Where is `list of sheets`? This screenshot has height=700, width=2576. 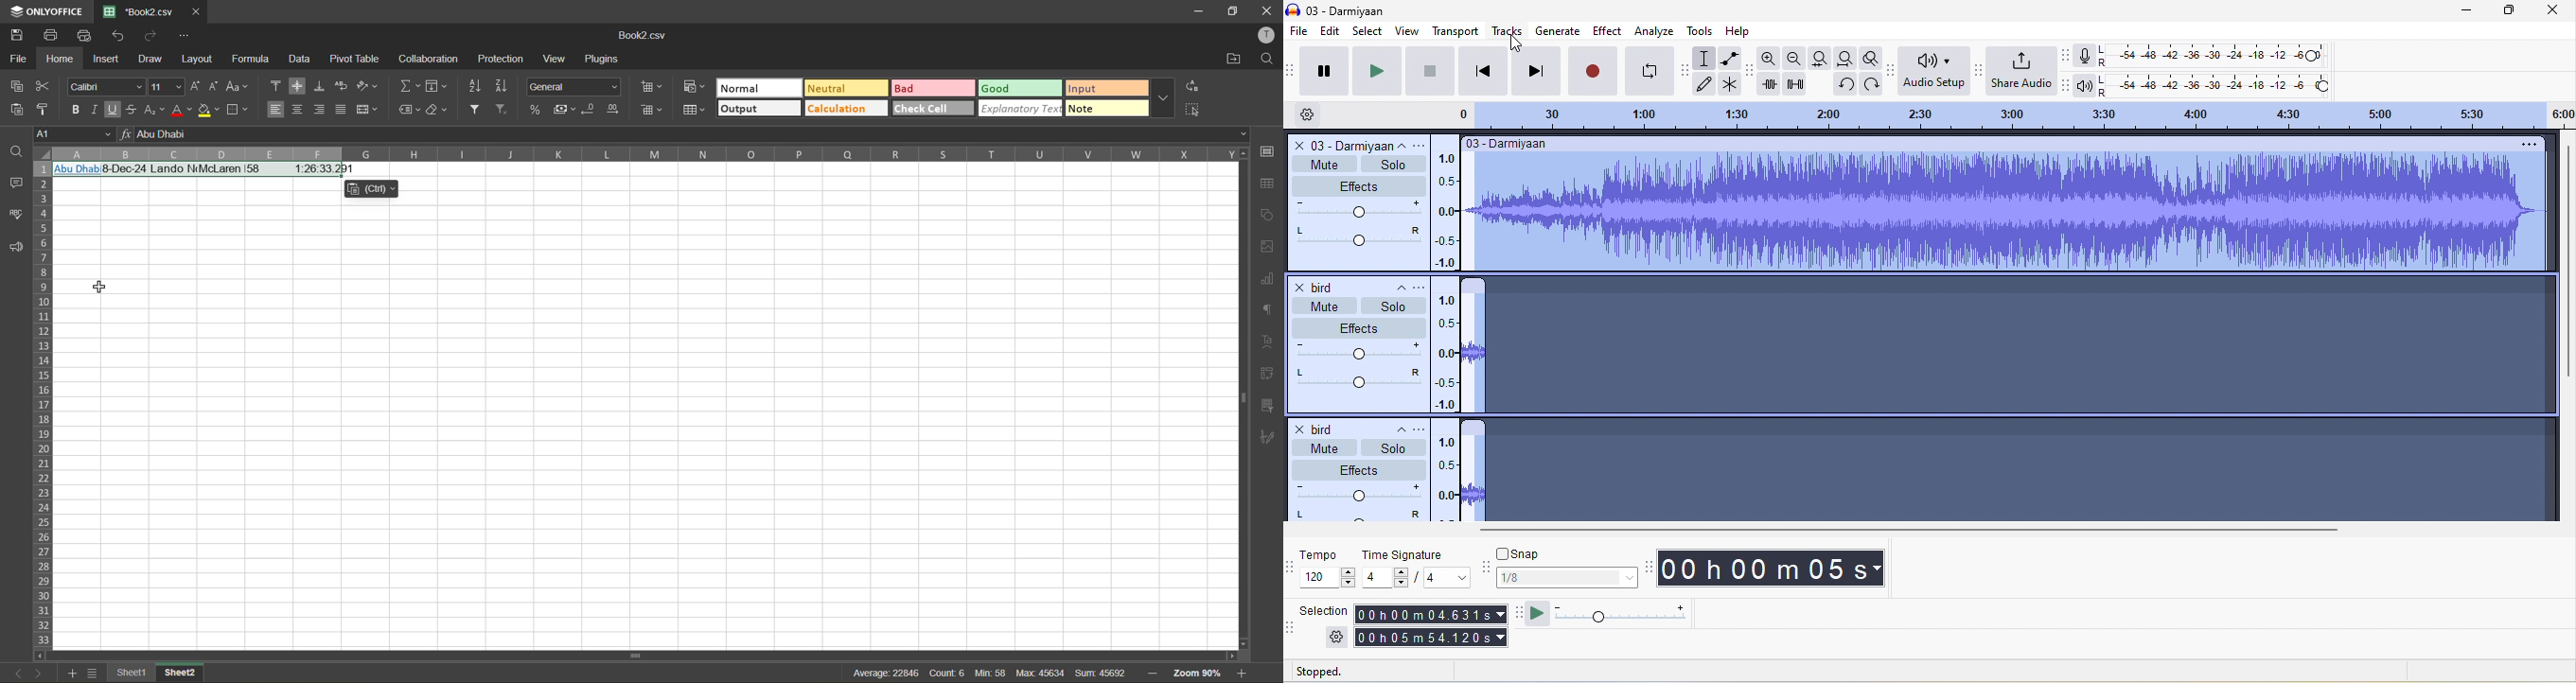 list of sheets is located at coordinates (94, 673).